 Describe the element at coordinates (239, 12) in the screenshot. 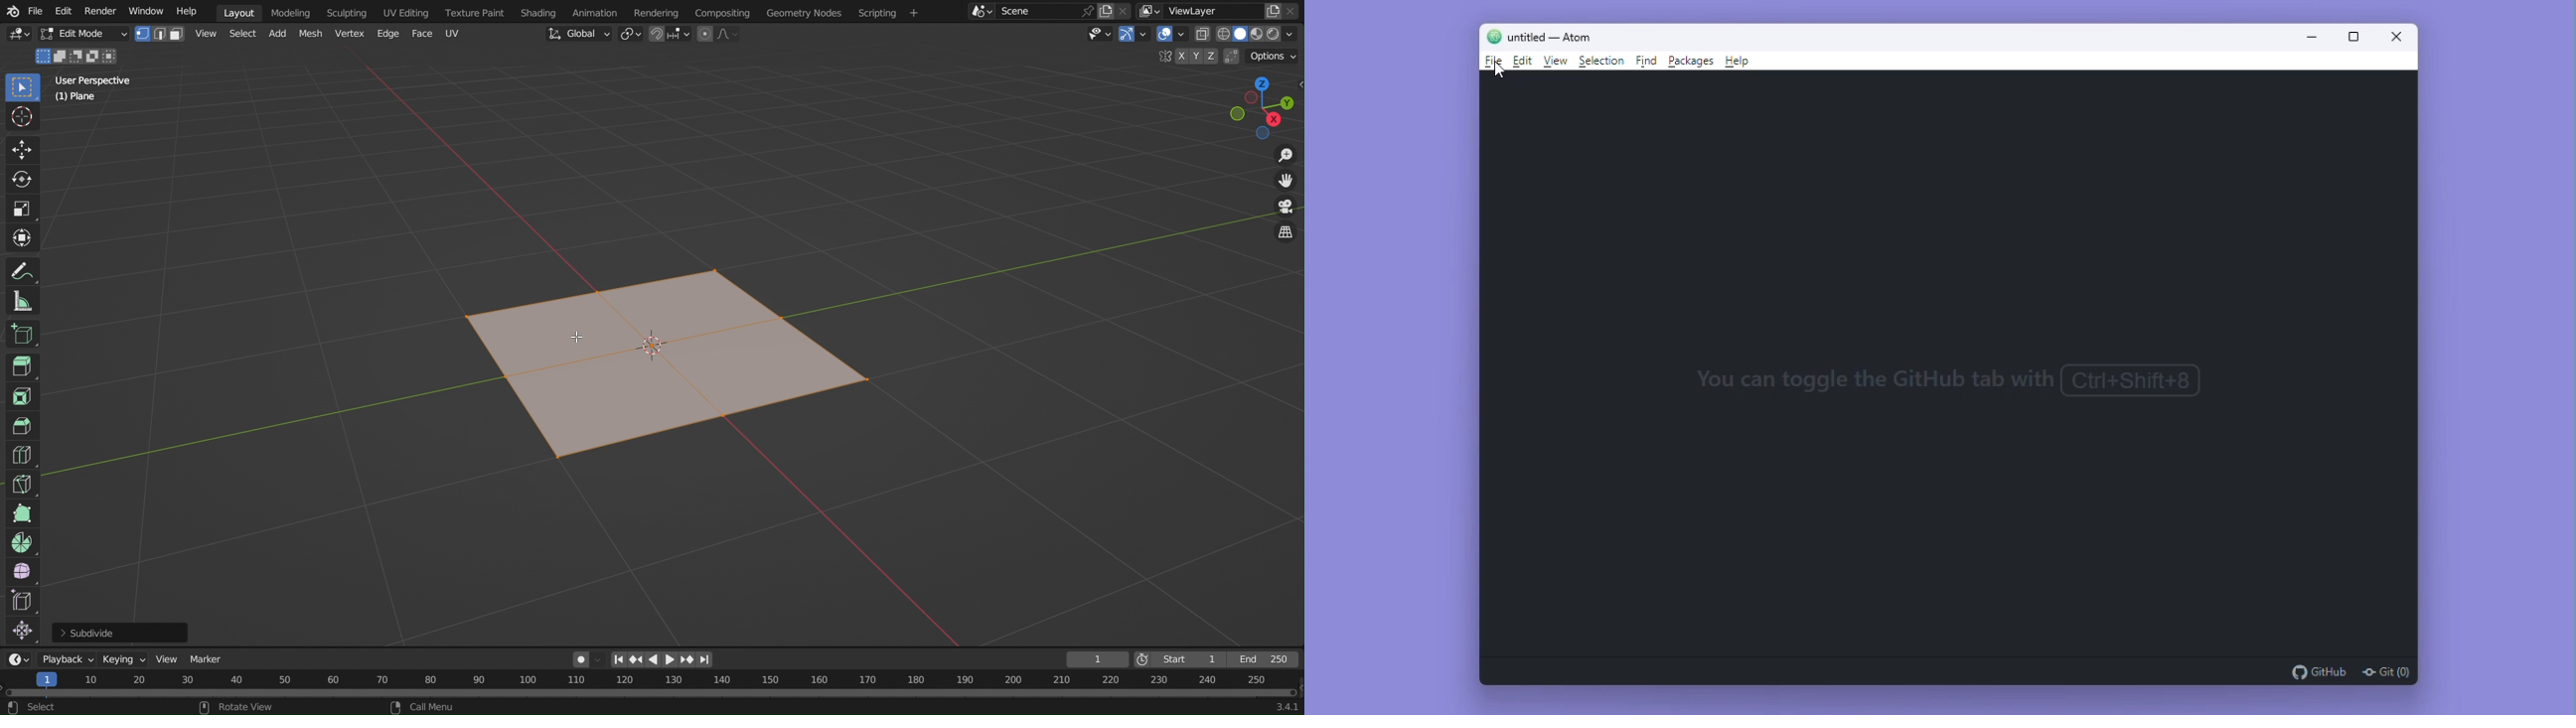

I see `Layout` at that location.